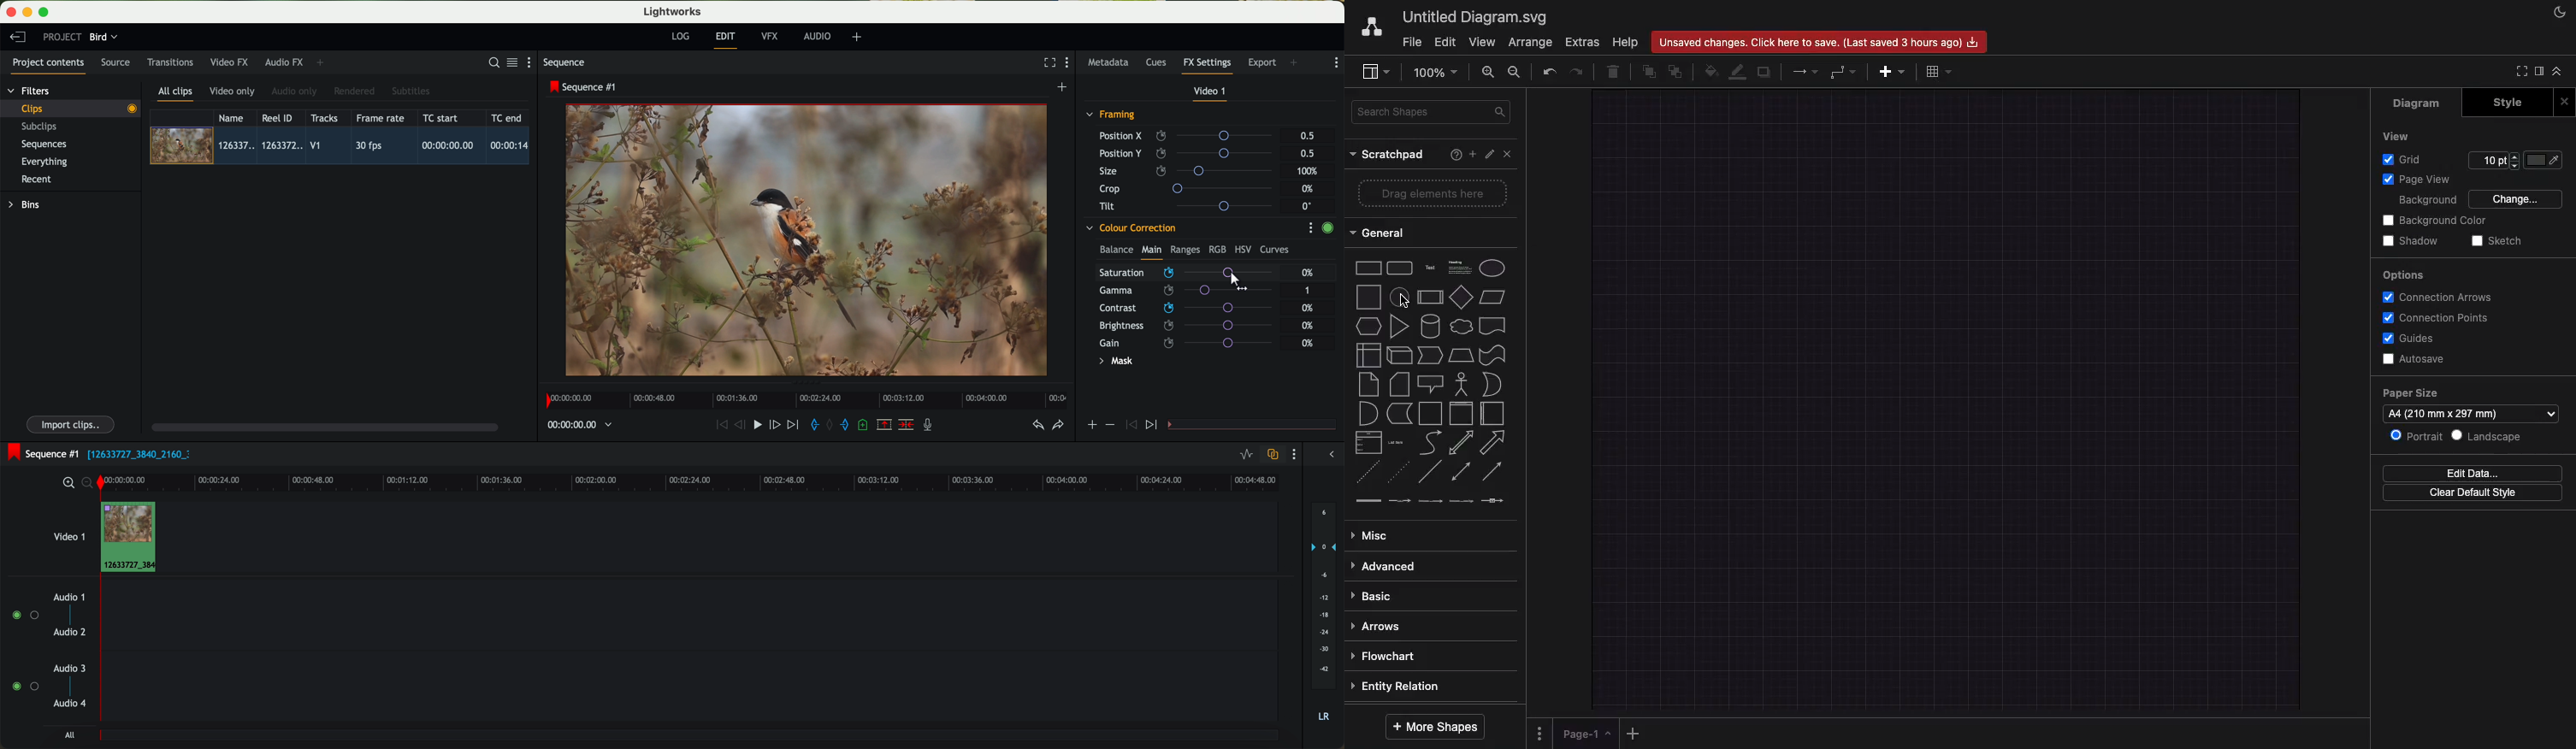  I want to click on audio output level (d/B), so click(1325, 615).